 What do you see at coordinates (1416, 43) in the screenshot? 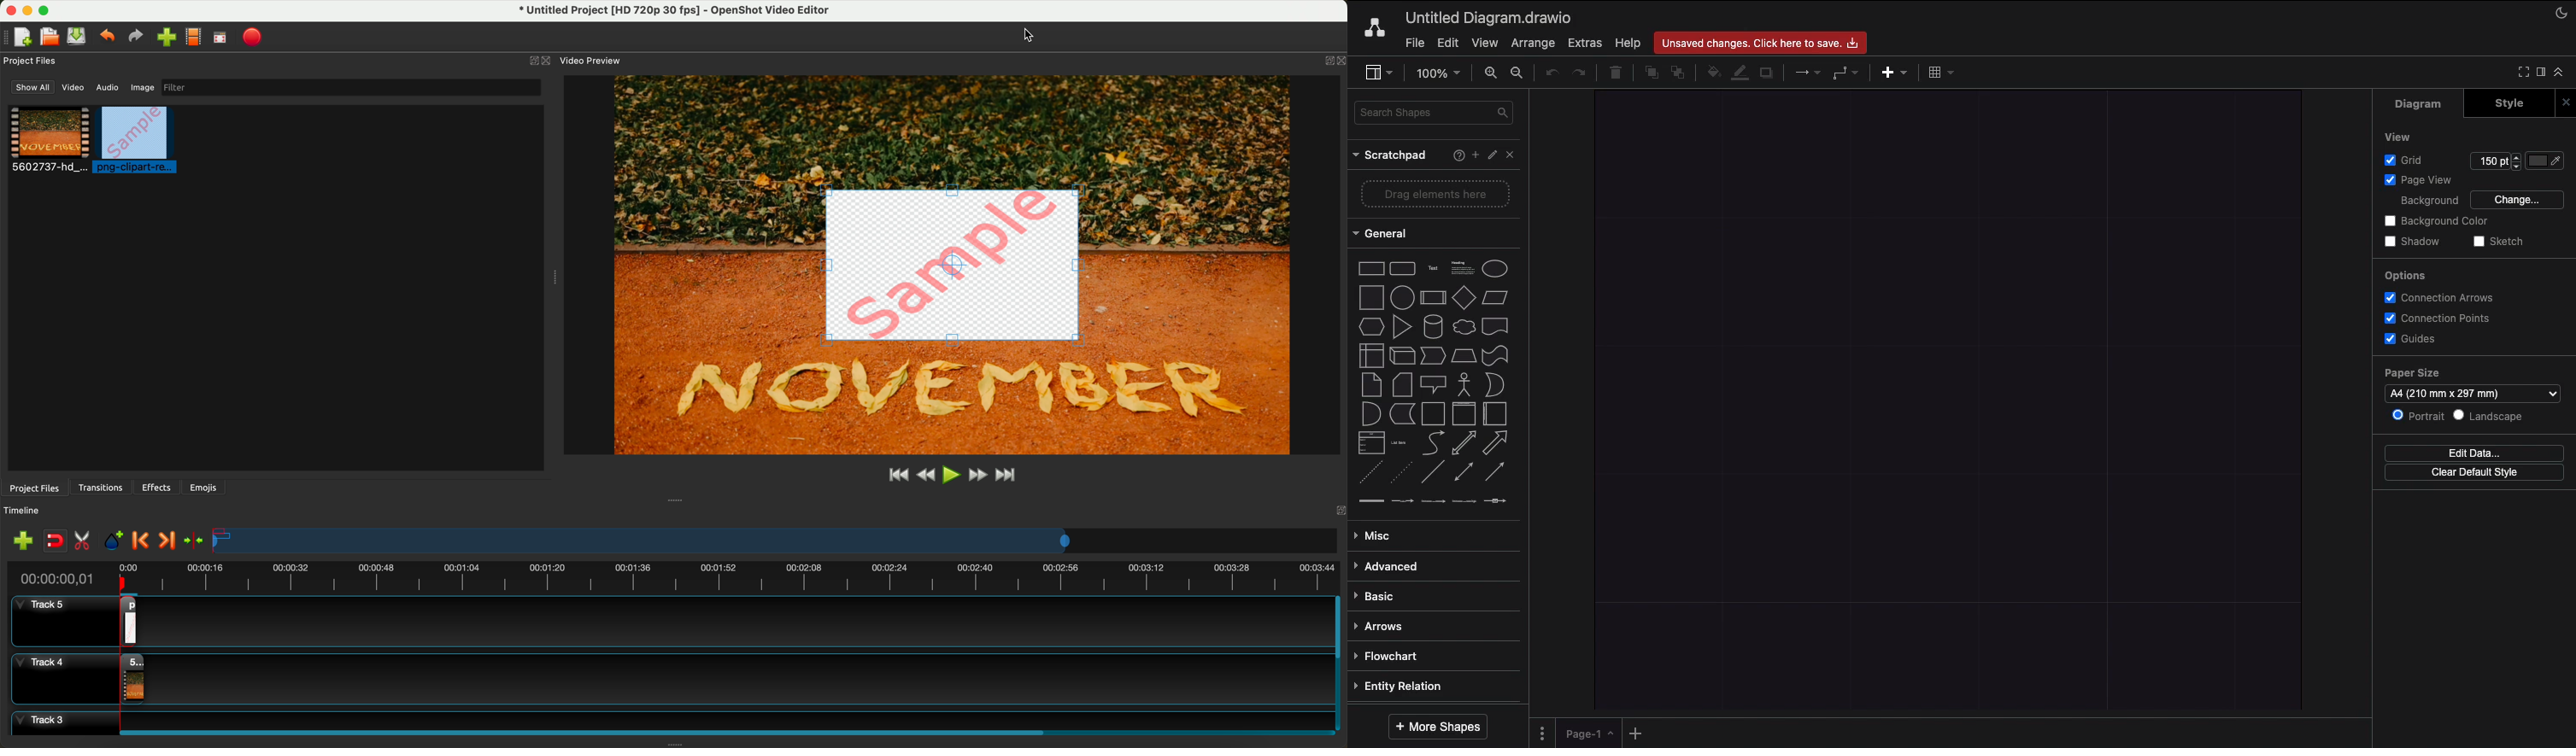
I see `File` at bounding box center [1416, 43].